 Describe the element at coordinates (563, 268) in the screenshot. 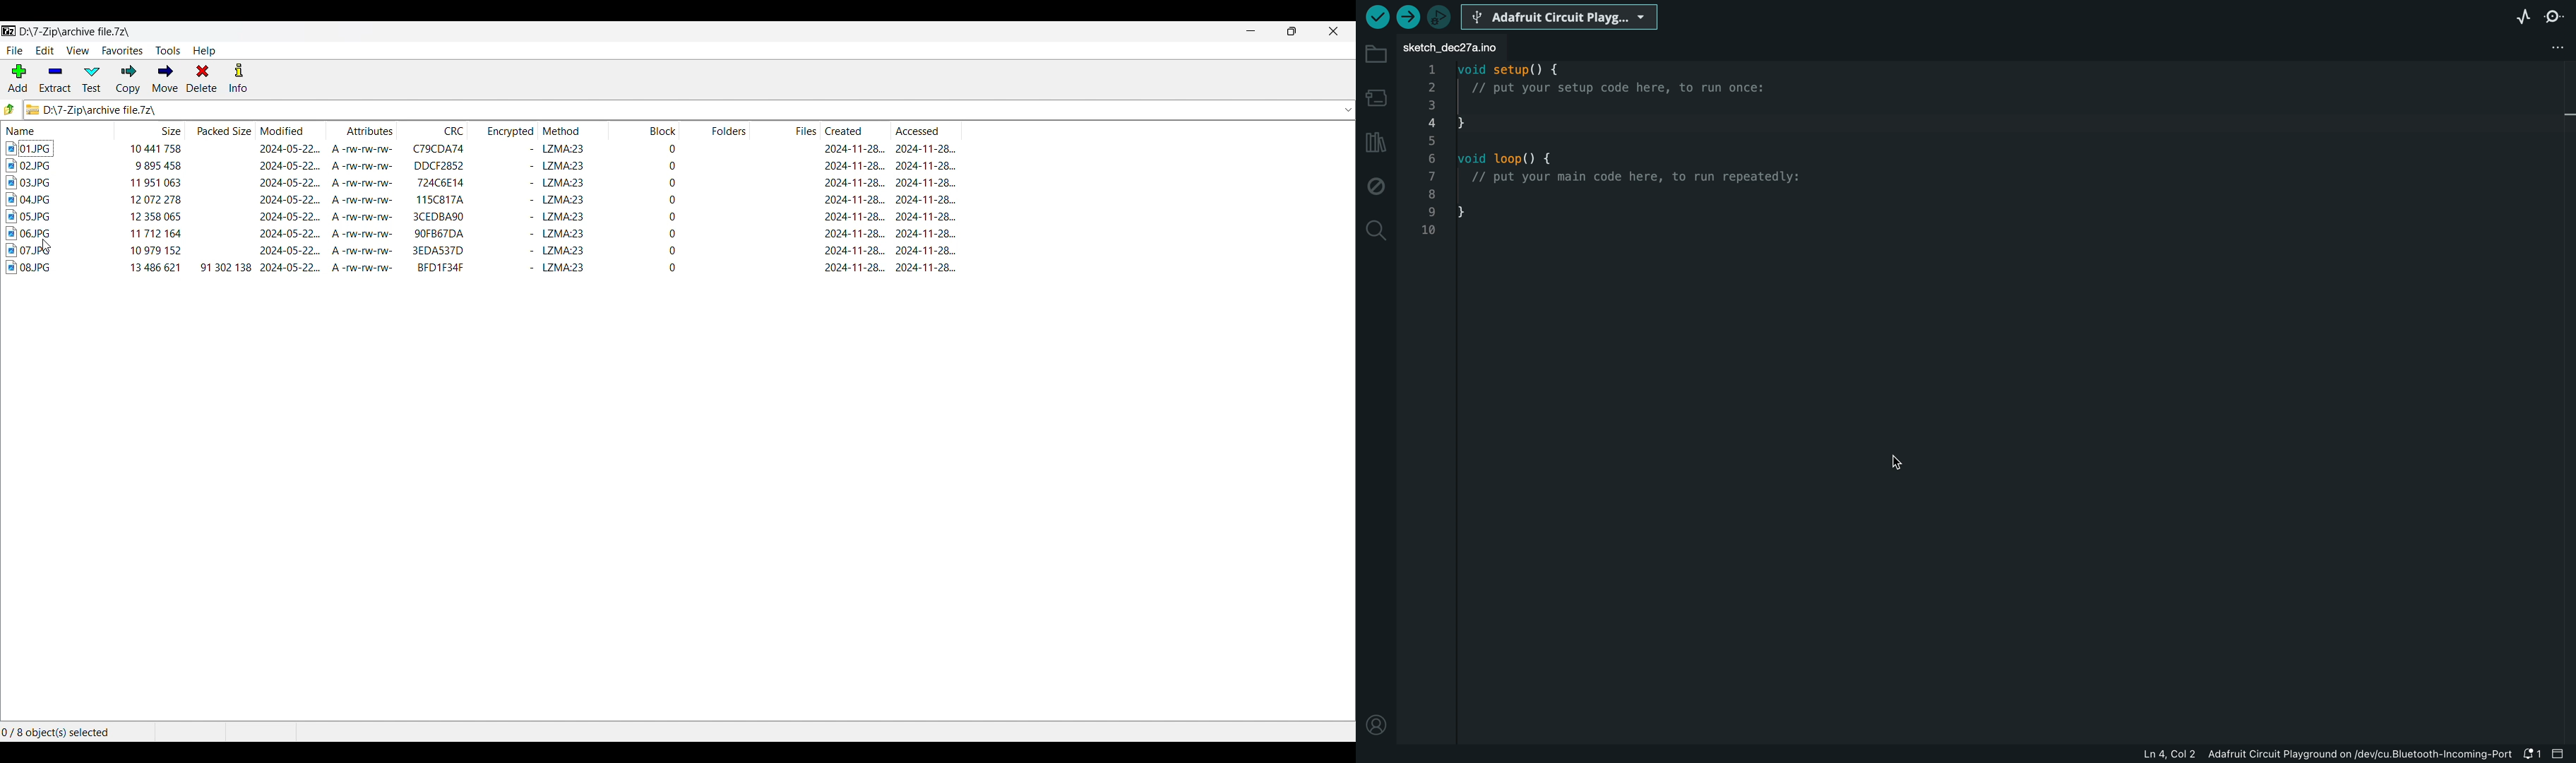

I see `method` at that location.